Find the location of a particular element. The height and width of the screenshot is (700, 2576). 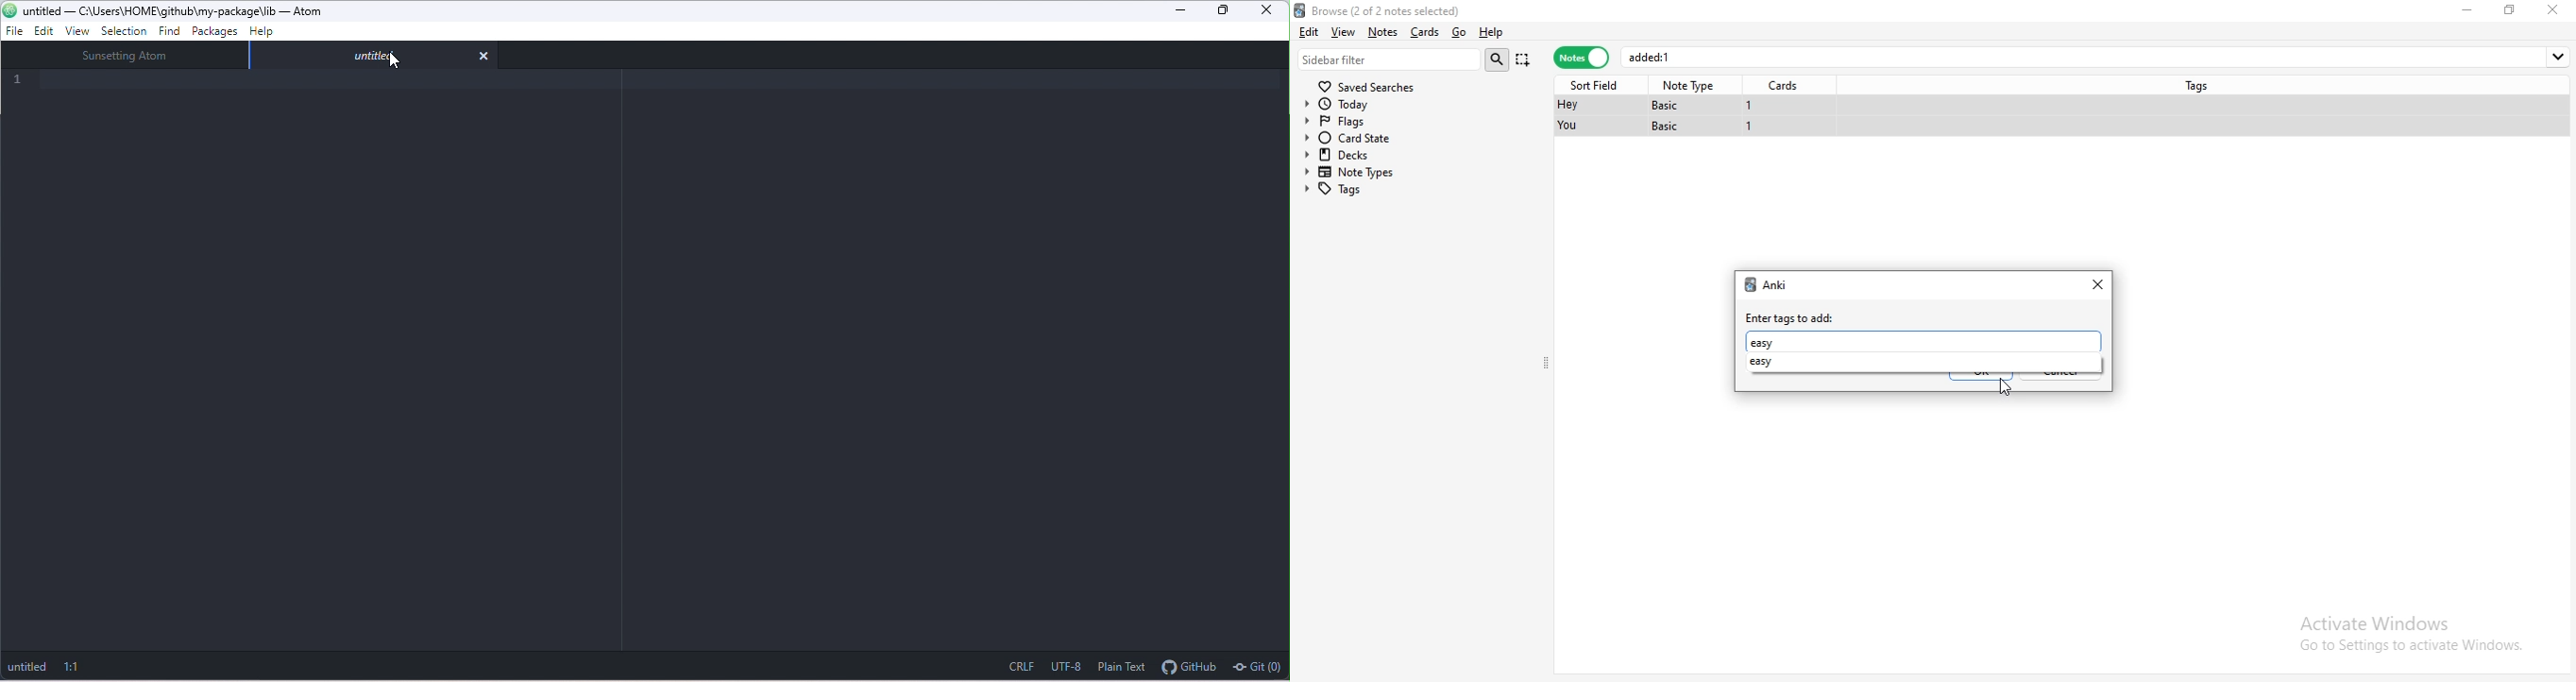

restore is located at coordinates (2510, 9).